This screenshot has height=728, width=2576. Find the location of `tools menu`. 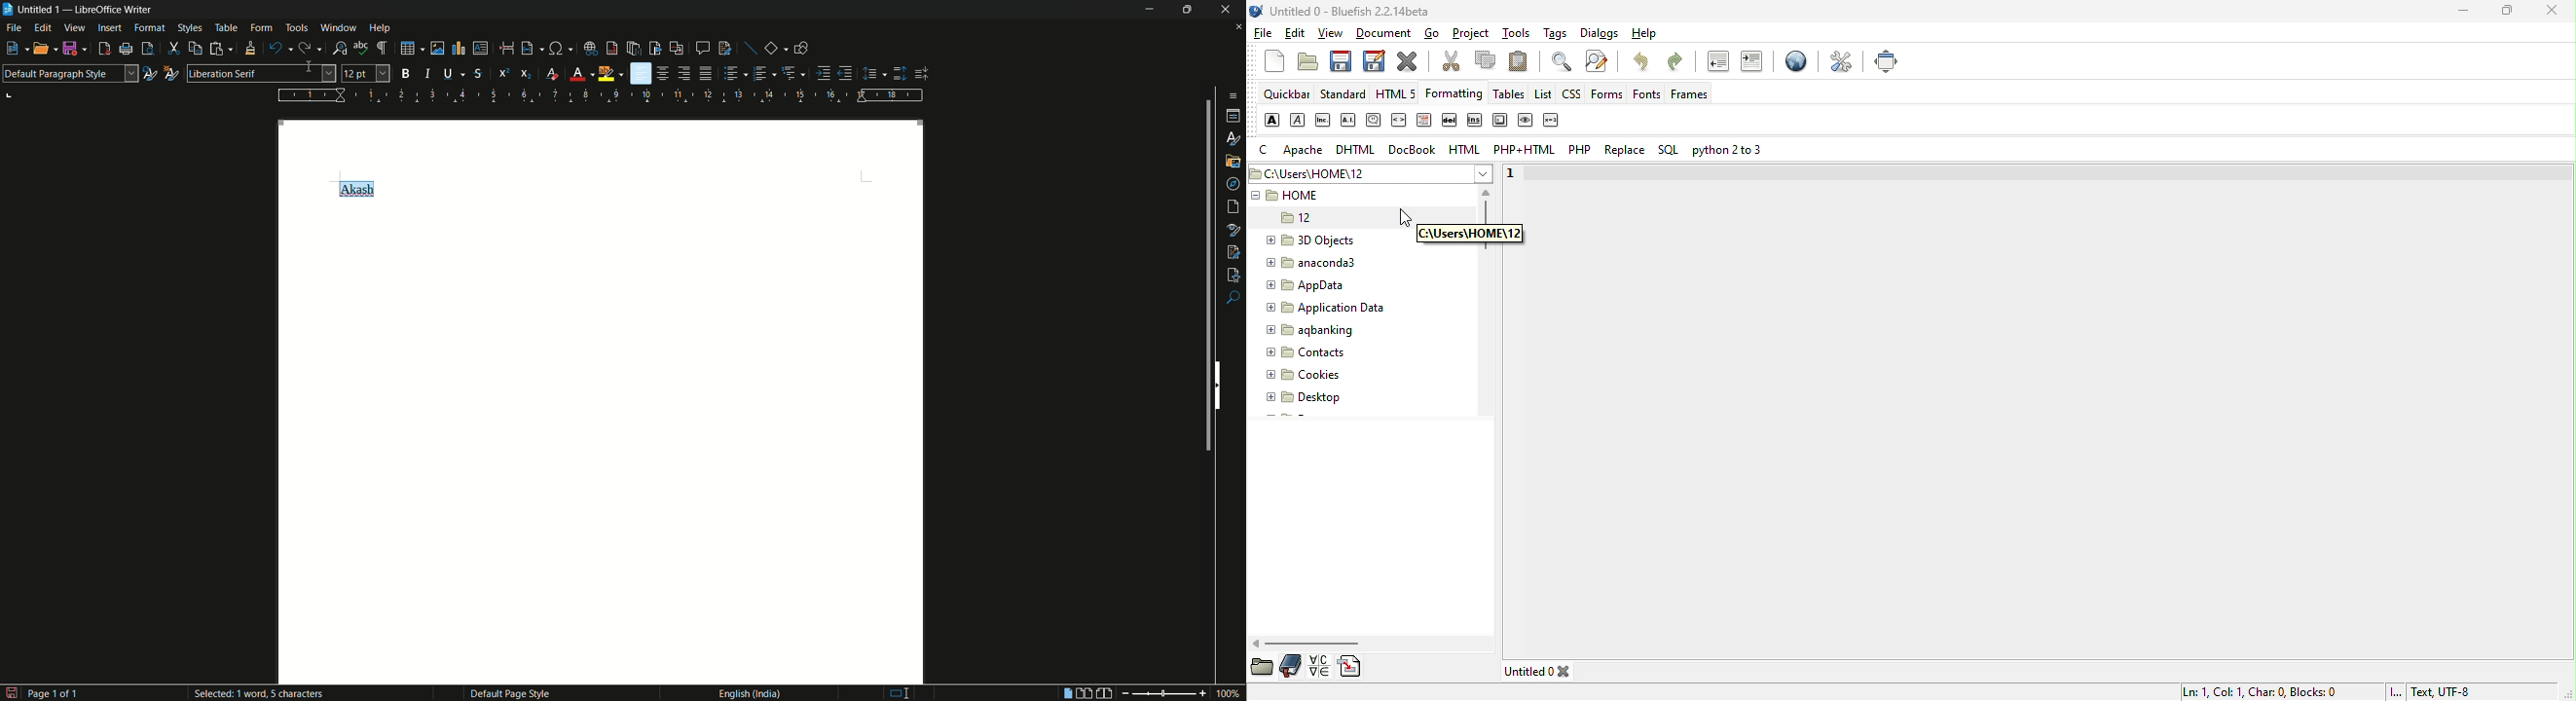

tools menu is located at coordinates (297, 27).